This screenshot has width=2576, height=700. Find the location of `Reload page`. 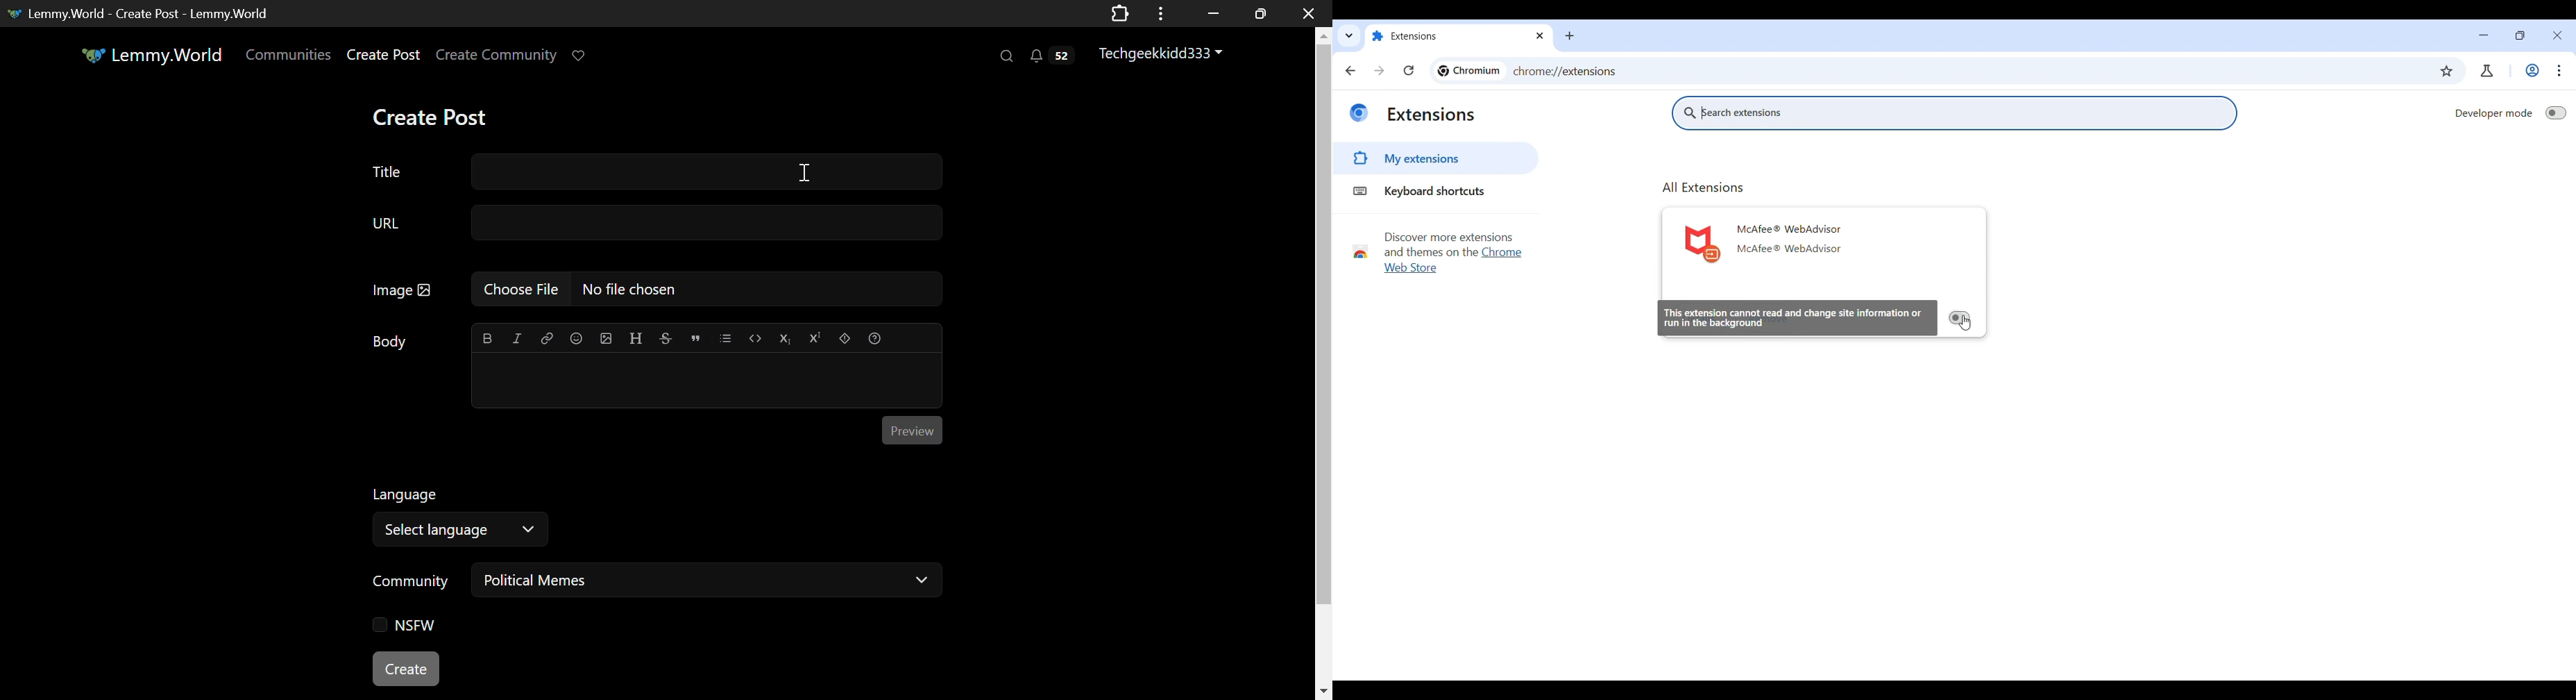

Reload page is located at coordinates (1409, 70).